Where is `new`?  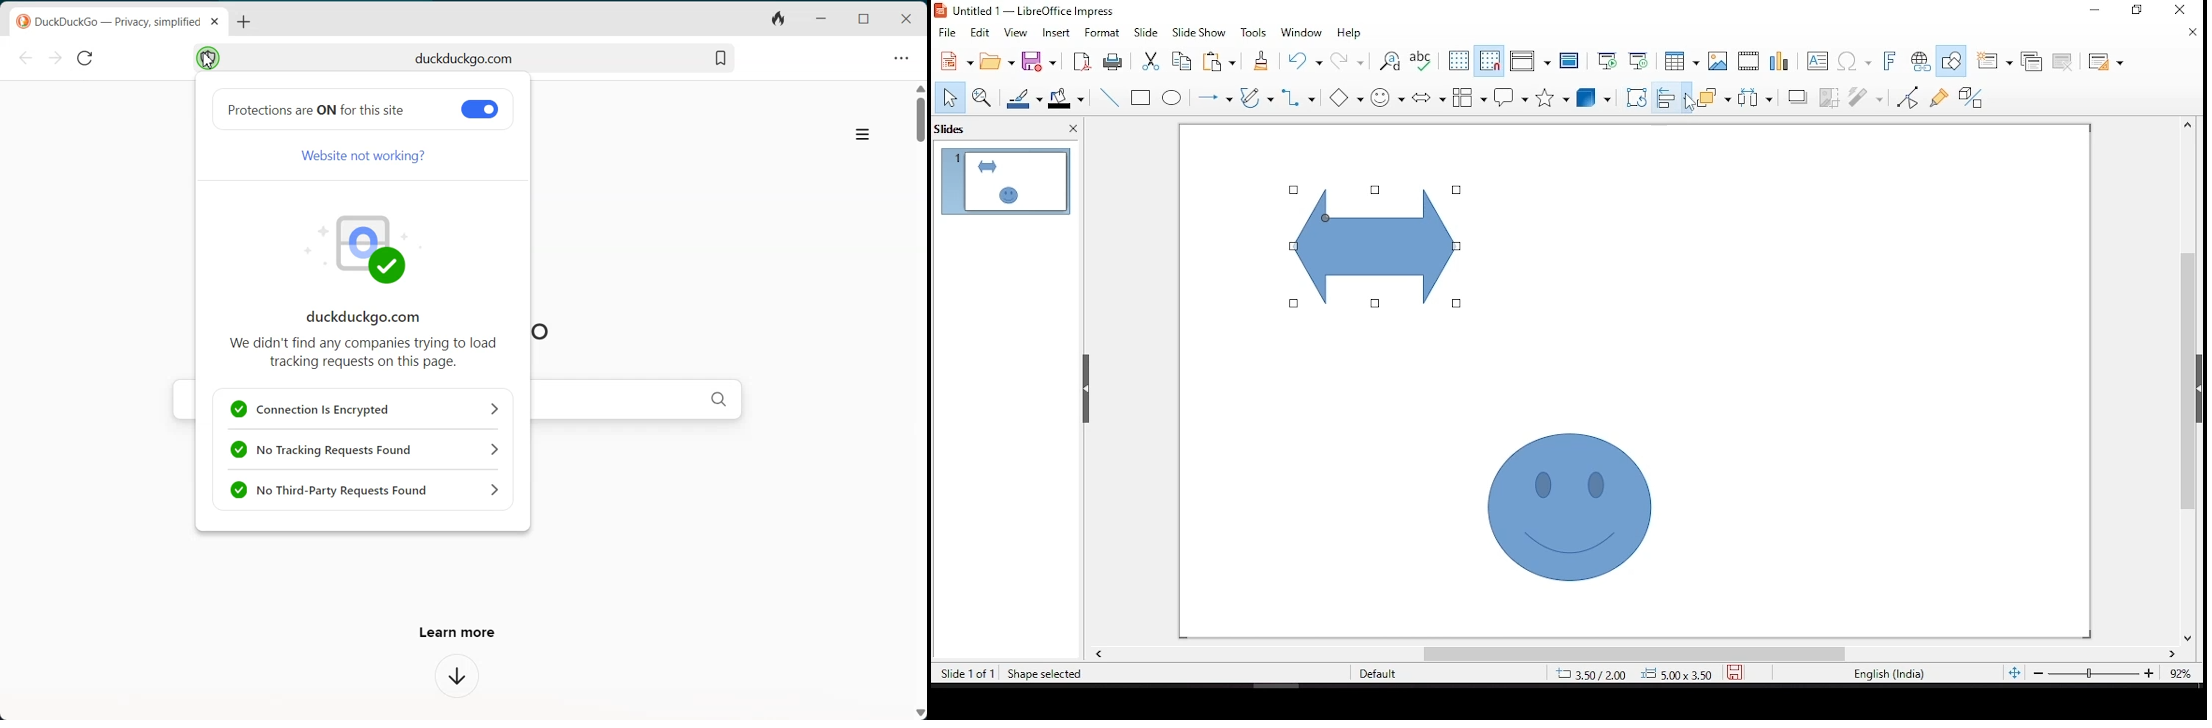
new is located at coordinates (952, 61).